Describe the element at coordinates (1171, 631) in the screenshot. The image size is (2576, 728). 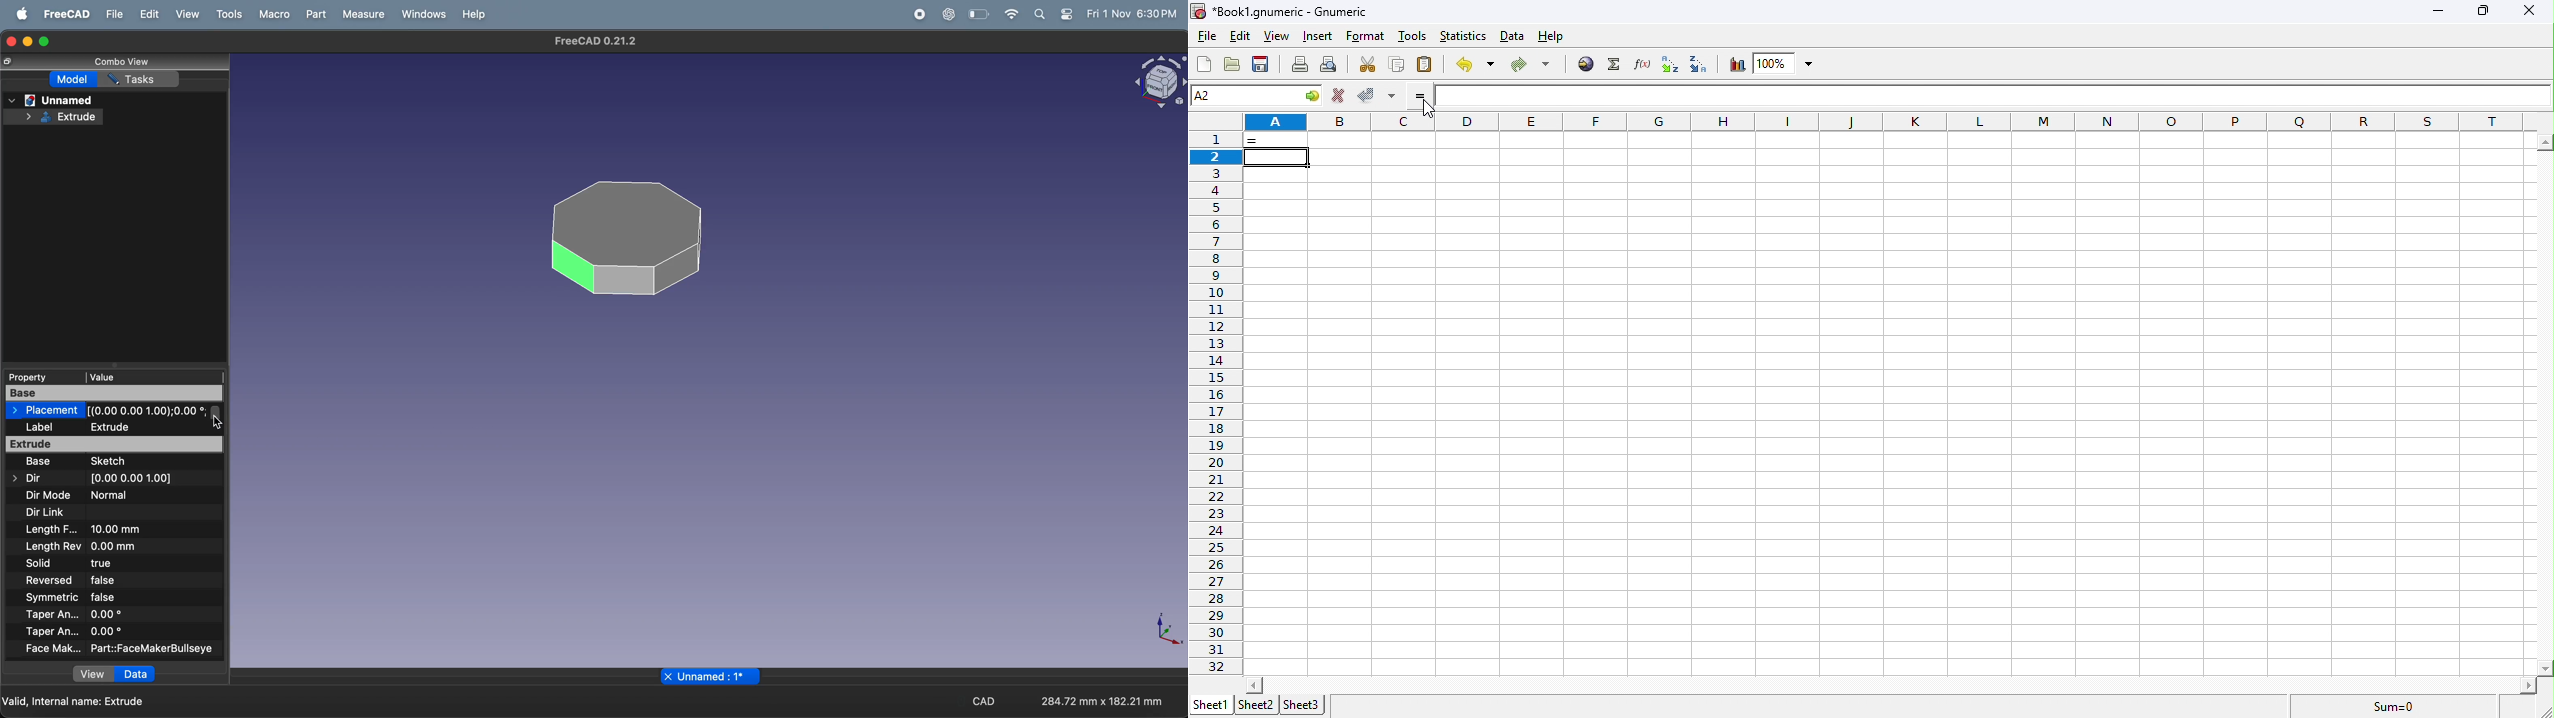
I see `axis` at that location.